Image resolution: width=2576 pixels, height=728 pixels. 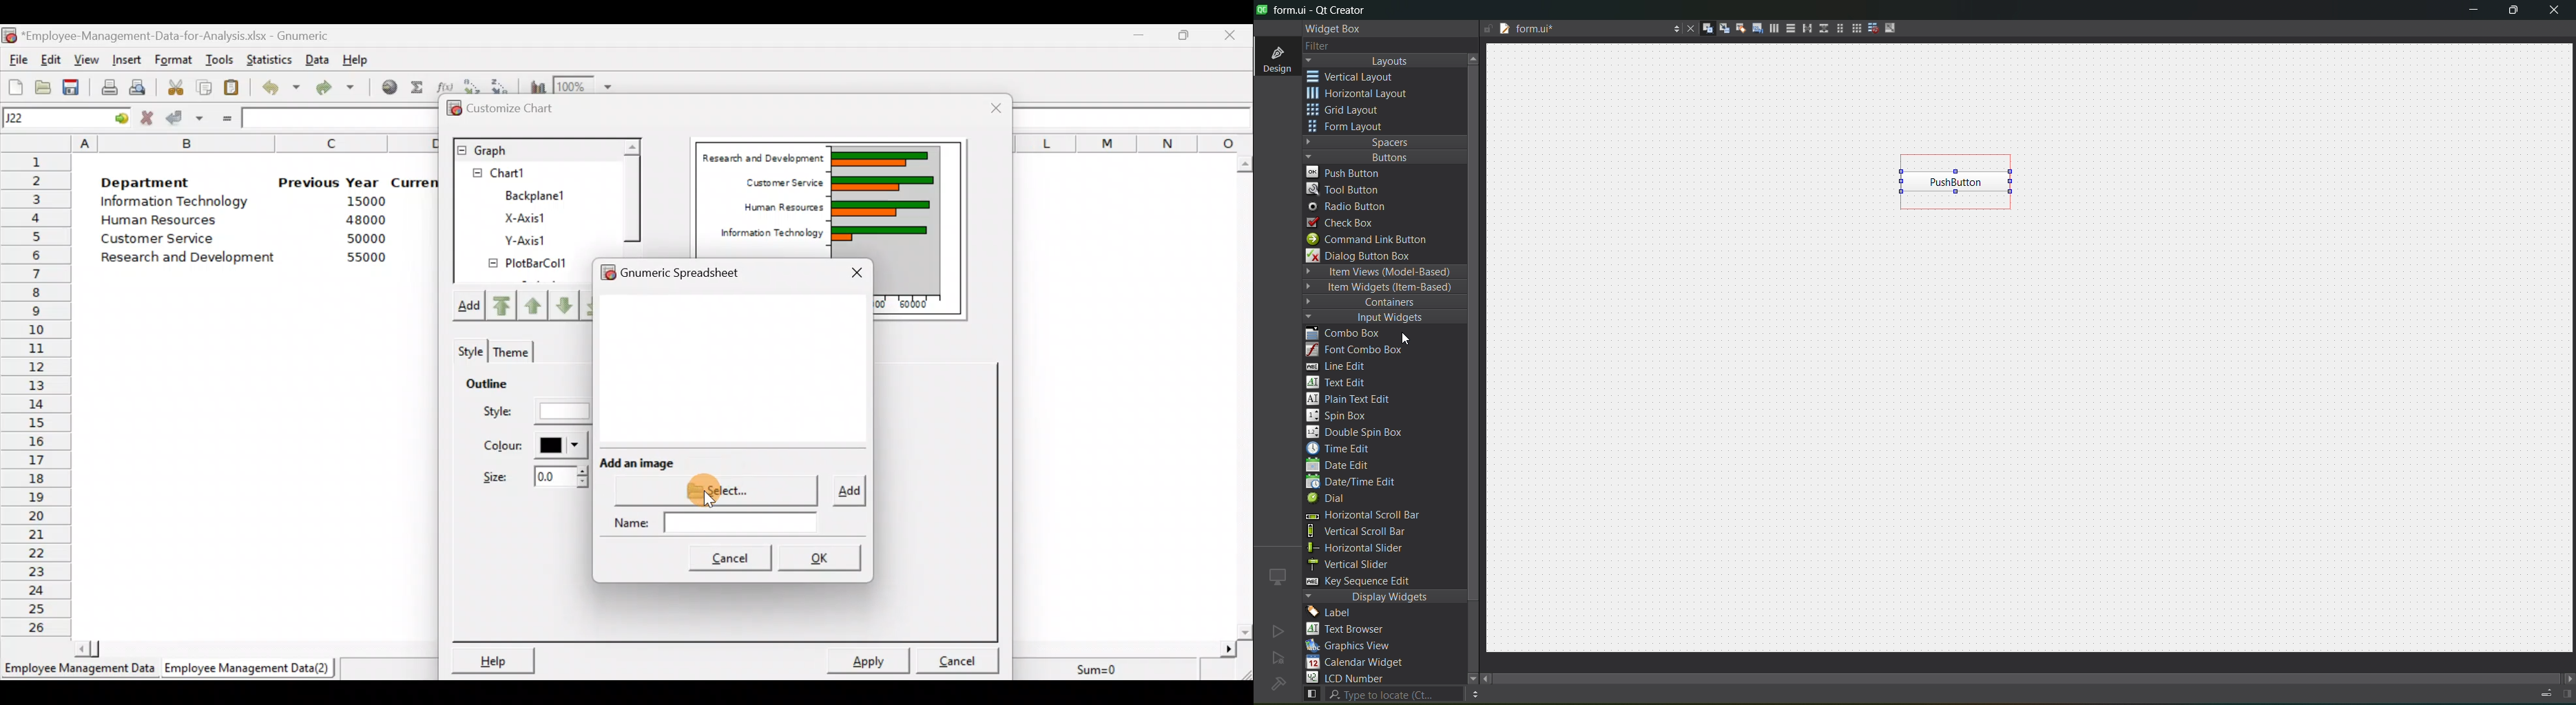 What do you see at coordinates (129, 58) in the screenshot?
I see `Insert` at bounding box center [129, 58].